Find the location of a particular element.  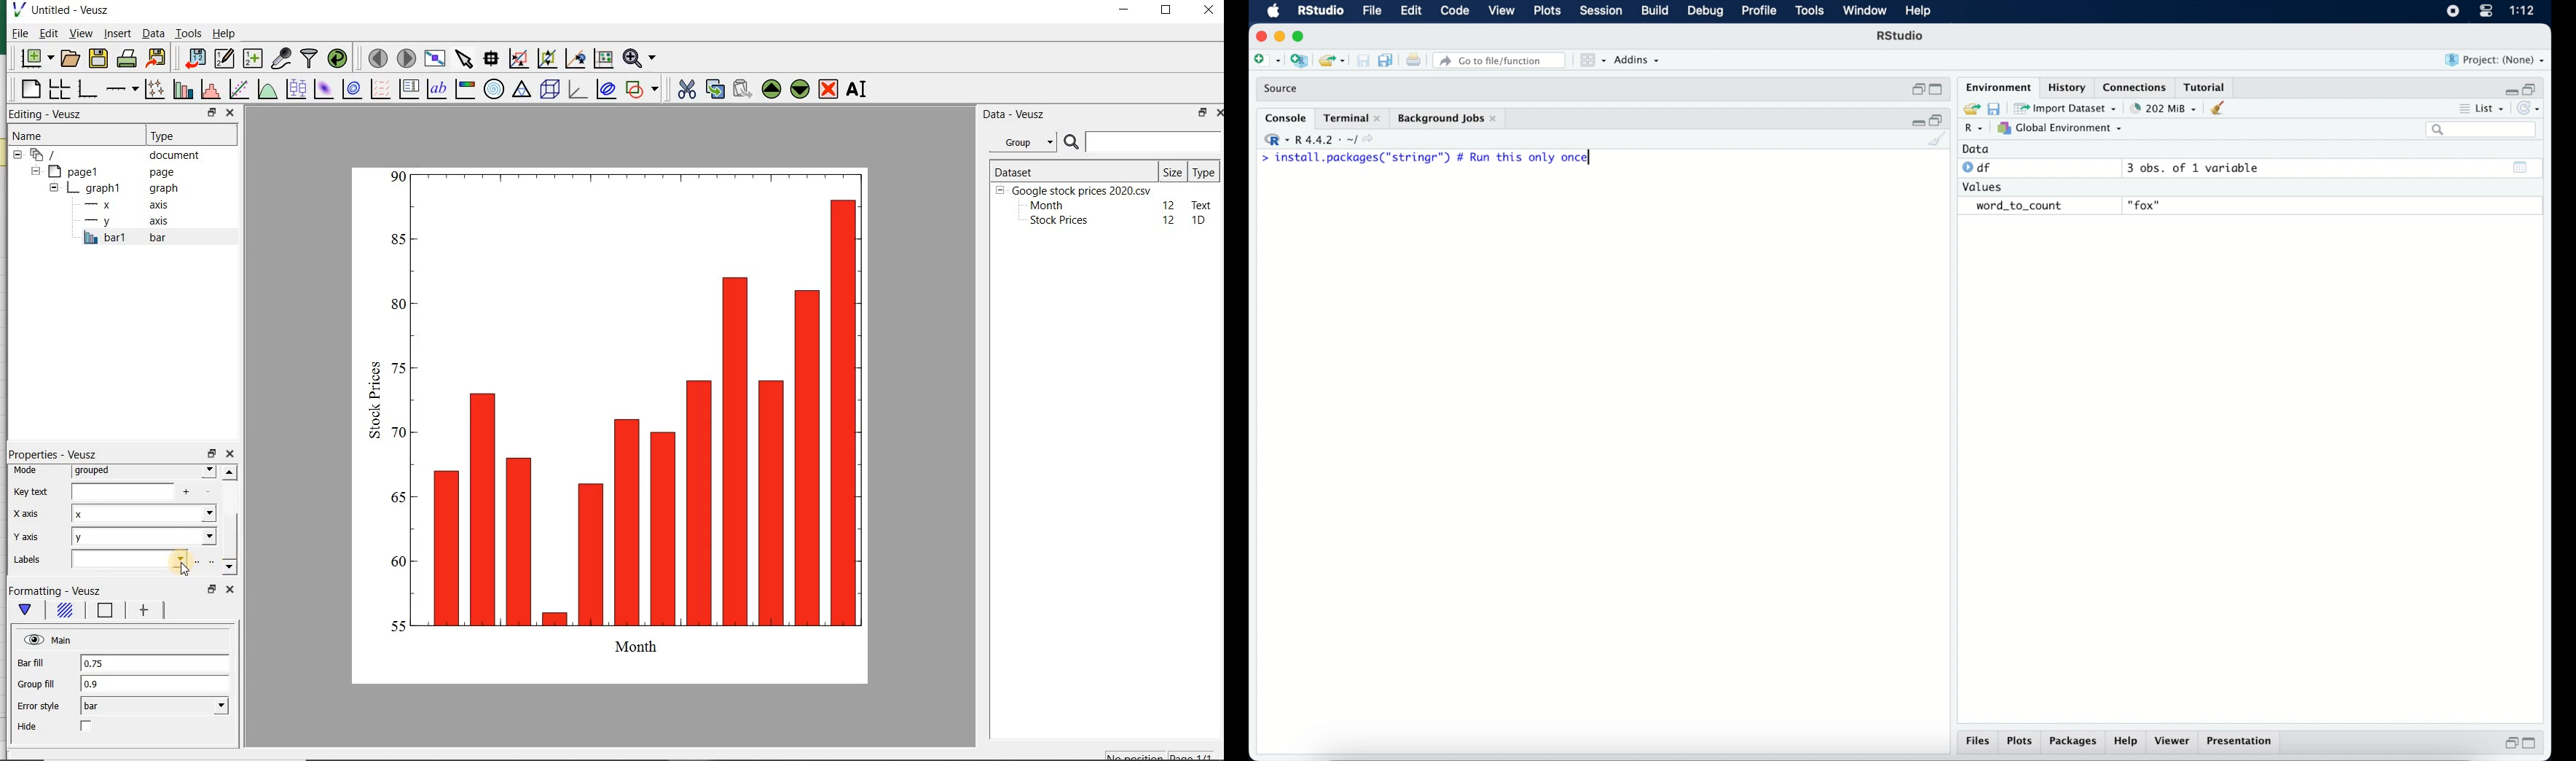

Key text is located at coordinates (31, 493).